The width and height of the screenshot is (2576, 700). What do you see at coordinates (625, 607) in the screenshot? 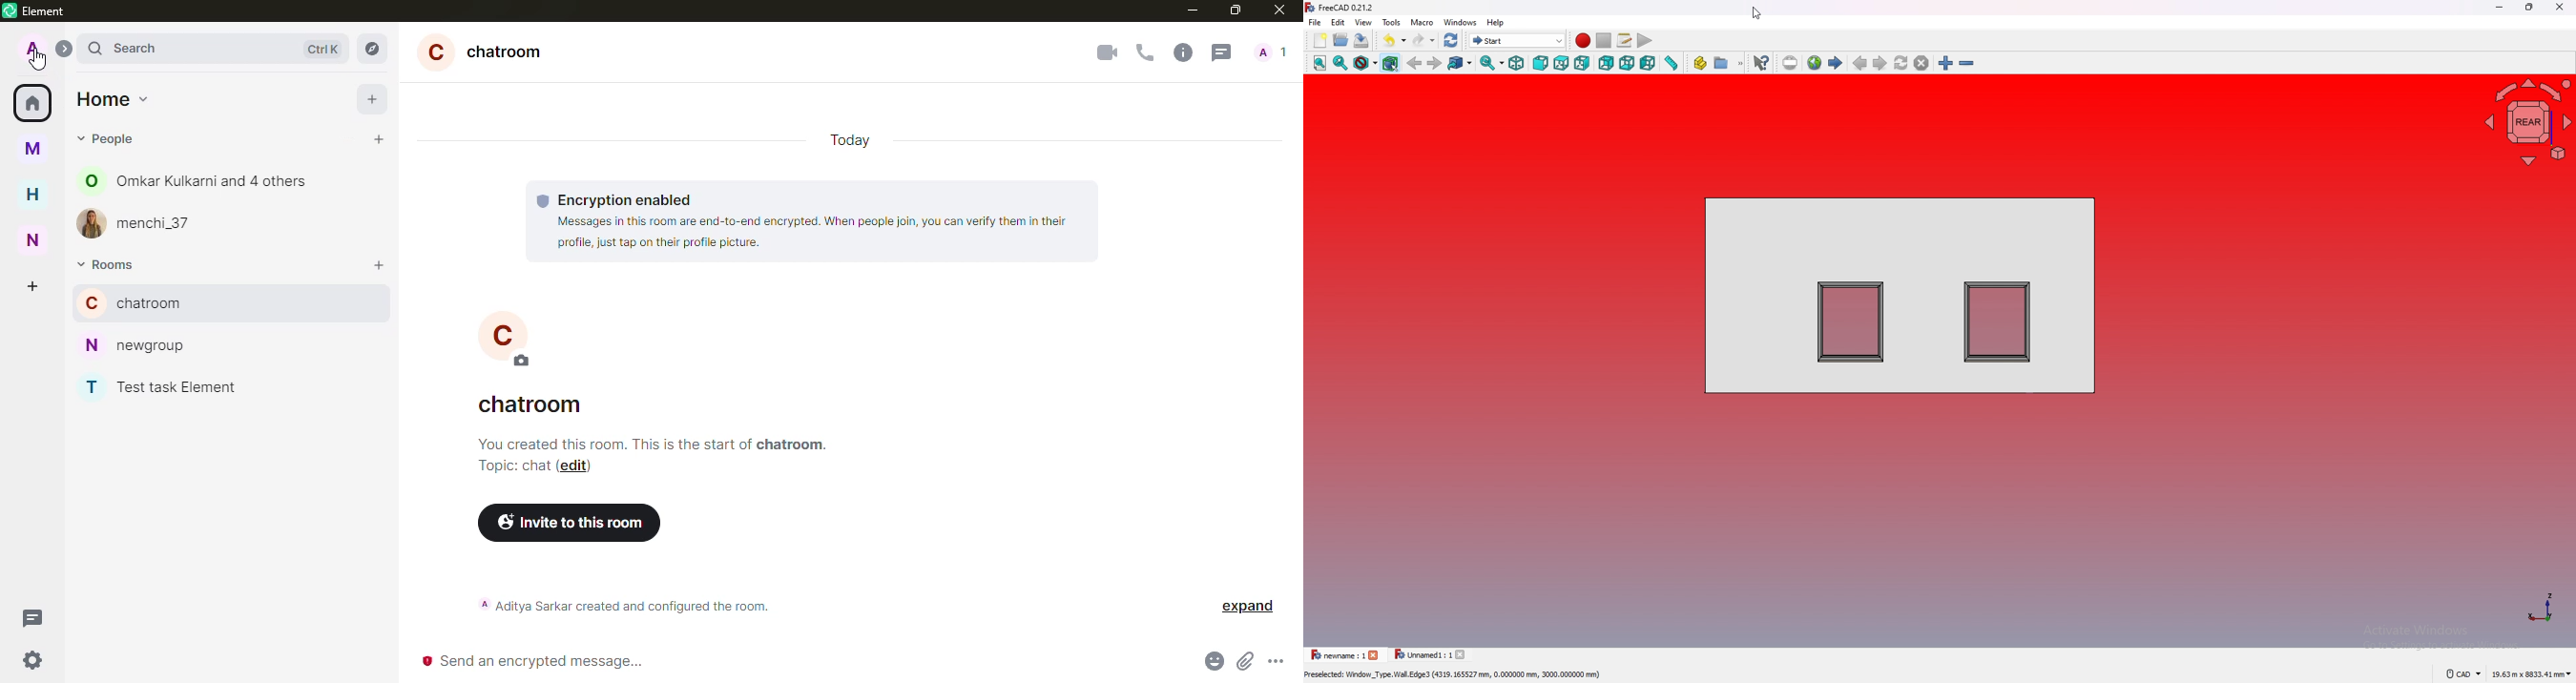
I see `aditya sarkar created and configured the room` at bounding box center [625, 607].